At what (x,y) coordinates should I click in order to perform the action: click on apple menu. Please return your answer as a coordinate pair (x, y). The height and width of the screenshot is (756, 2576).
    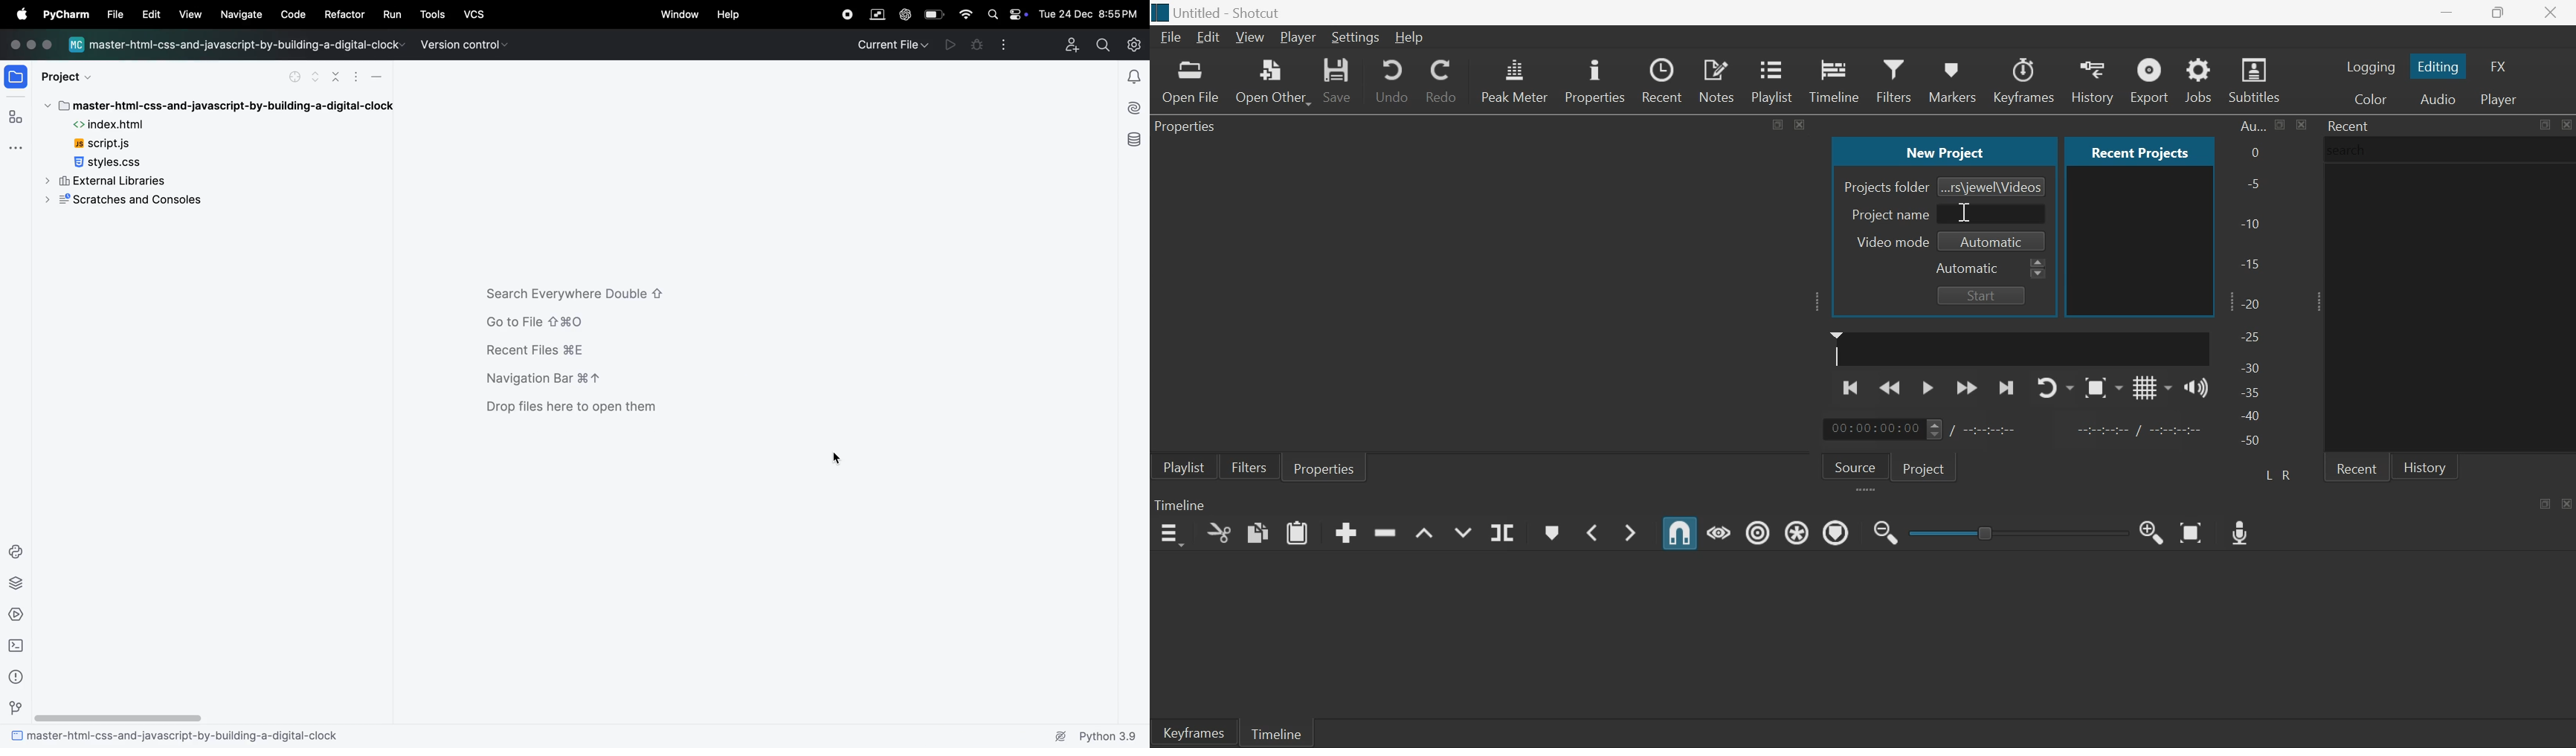
    Looking at the image, I should click on (19, 15).